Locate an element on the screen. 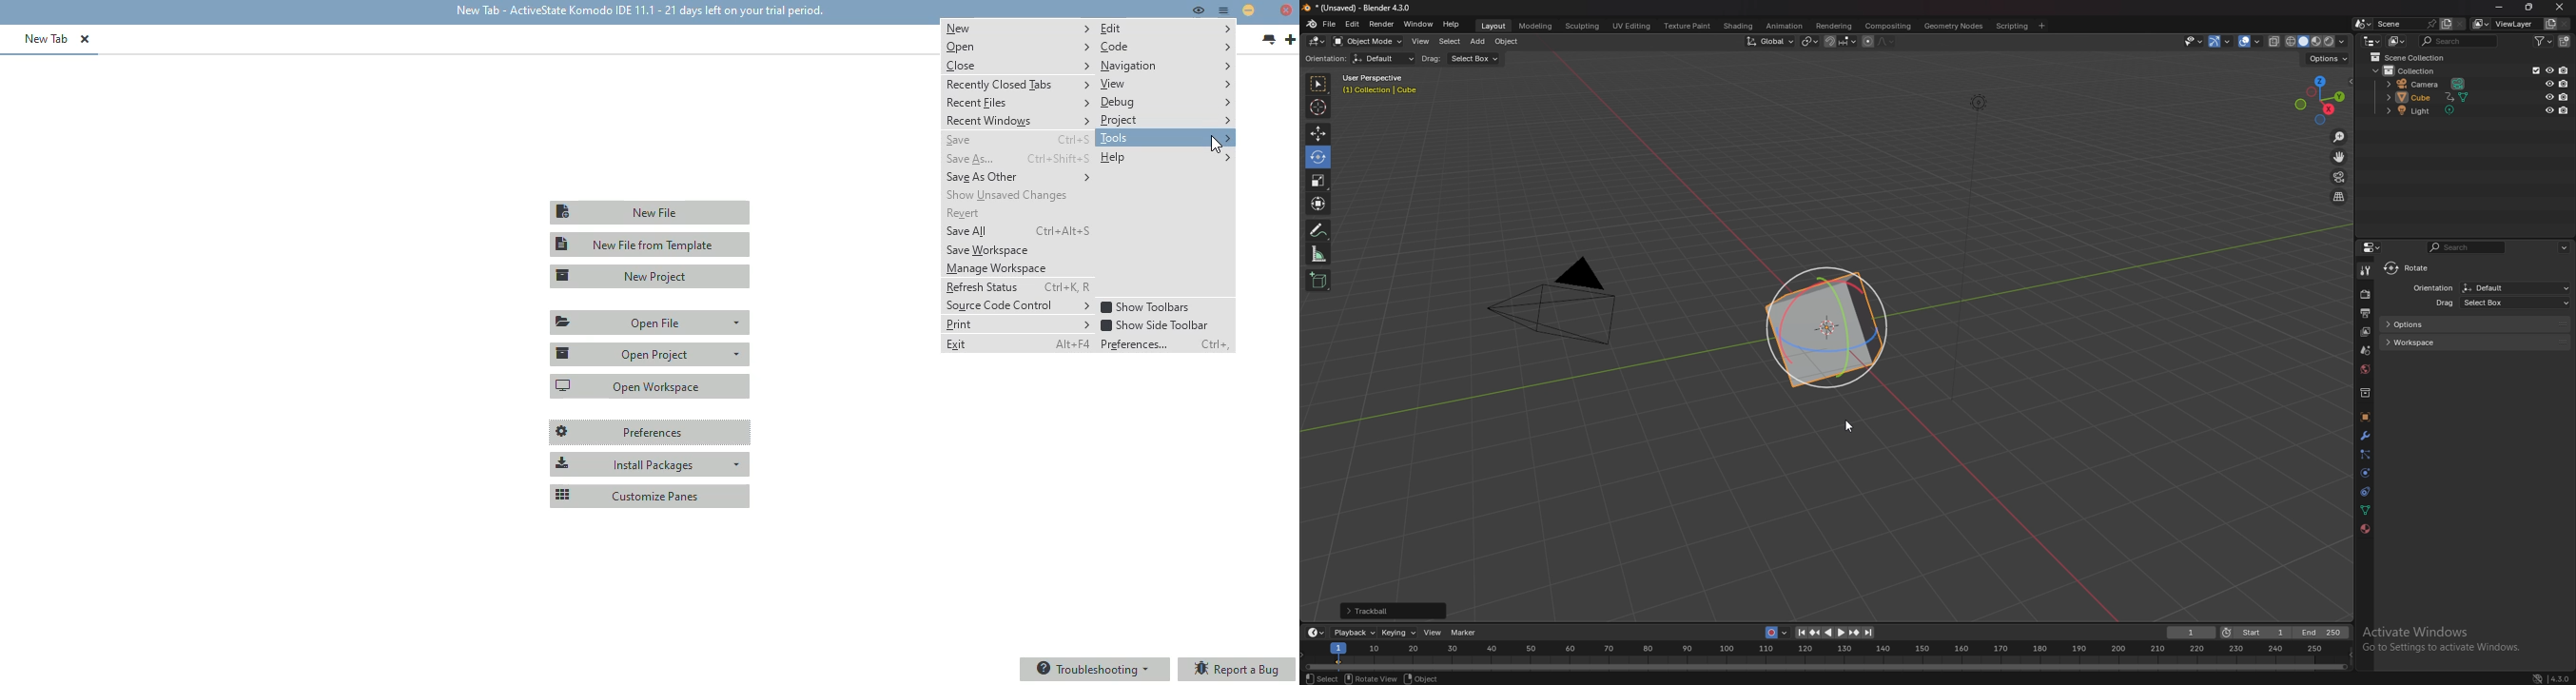 The height and width of the screenshot is (700, 2576). jump to endpoint is located at coordinates (1869, 632).